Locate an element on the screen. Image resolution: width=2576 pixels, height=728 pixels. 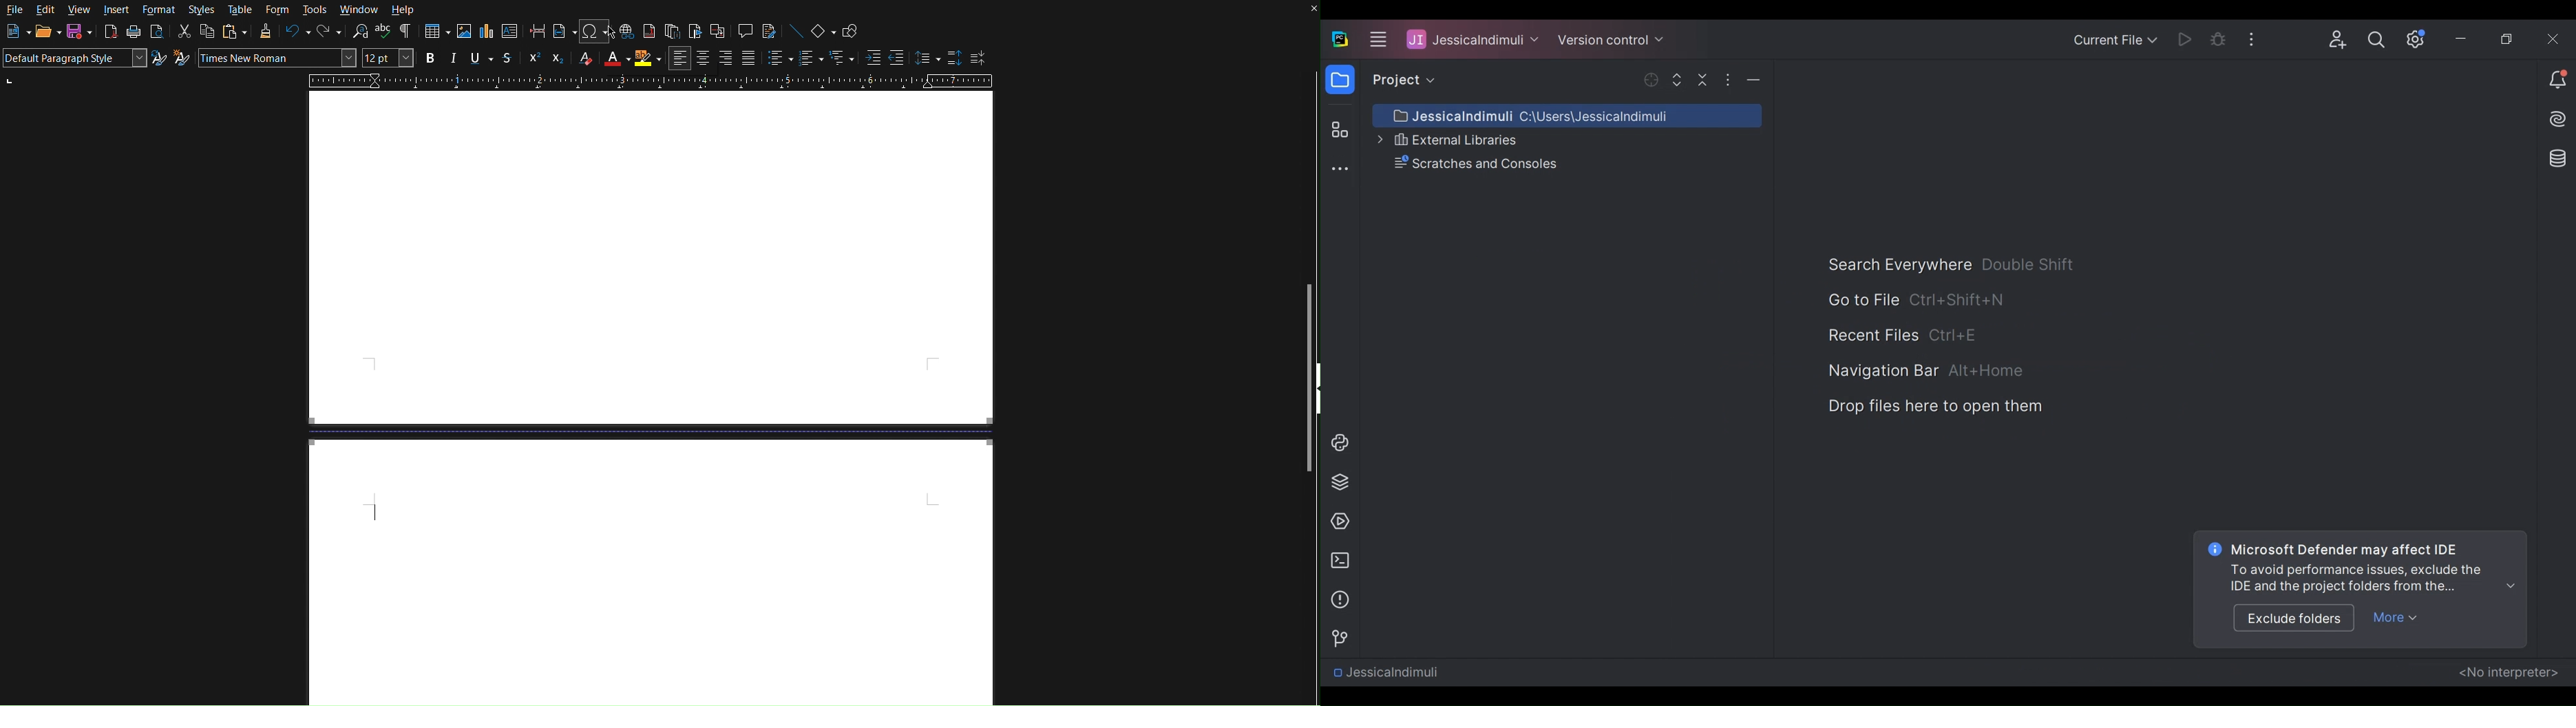
Project View is located at coordinates (1339, 80).